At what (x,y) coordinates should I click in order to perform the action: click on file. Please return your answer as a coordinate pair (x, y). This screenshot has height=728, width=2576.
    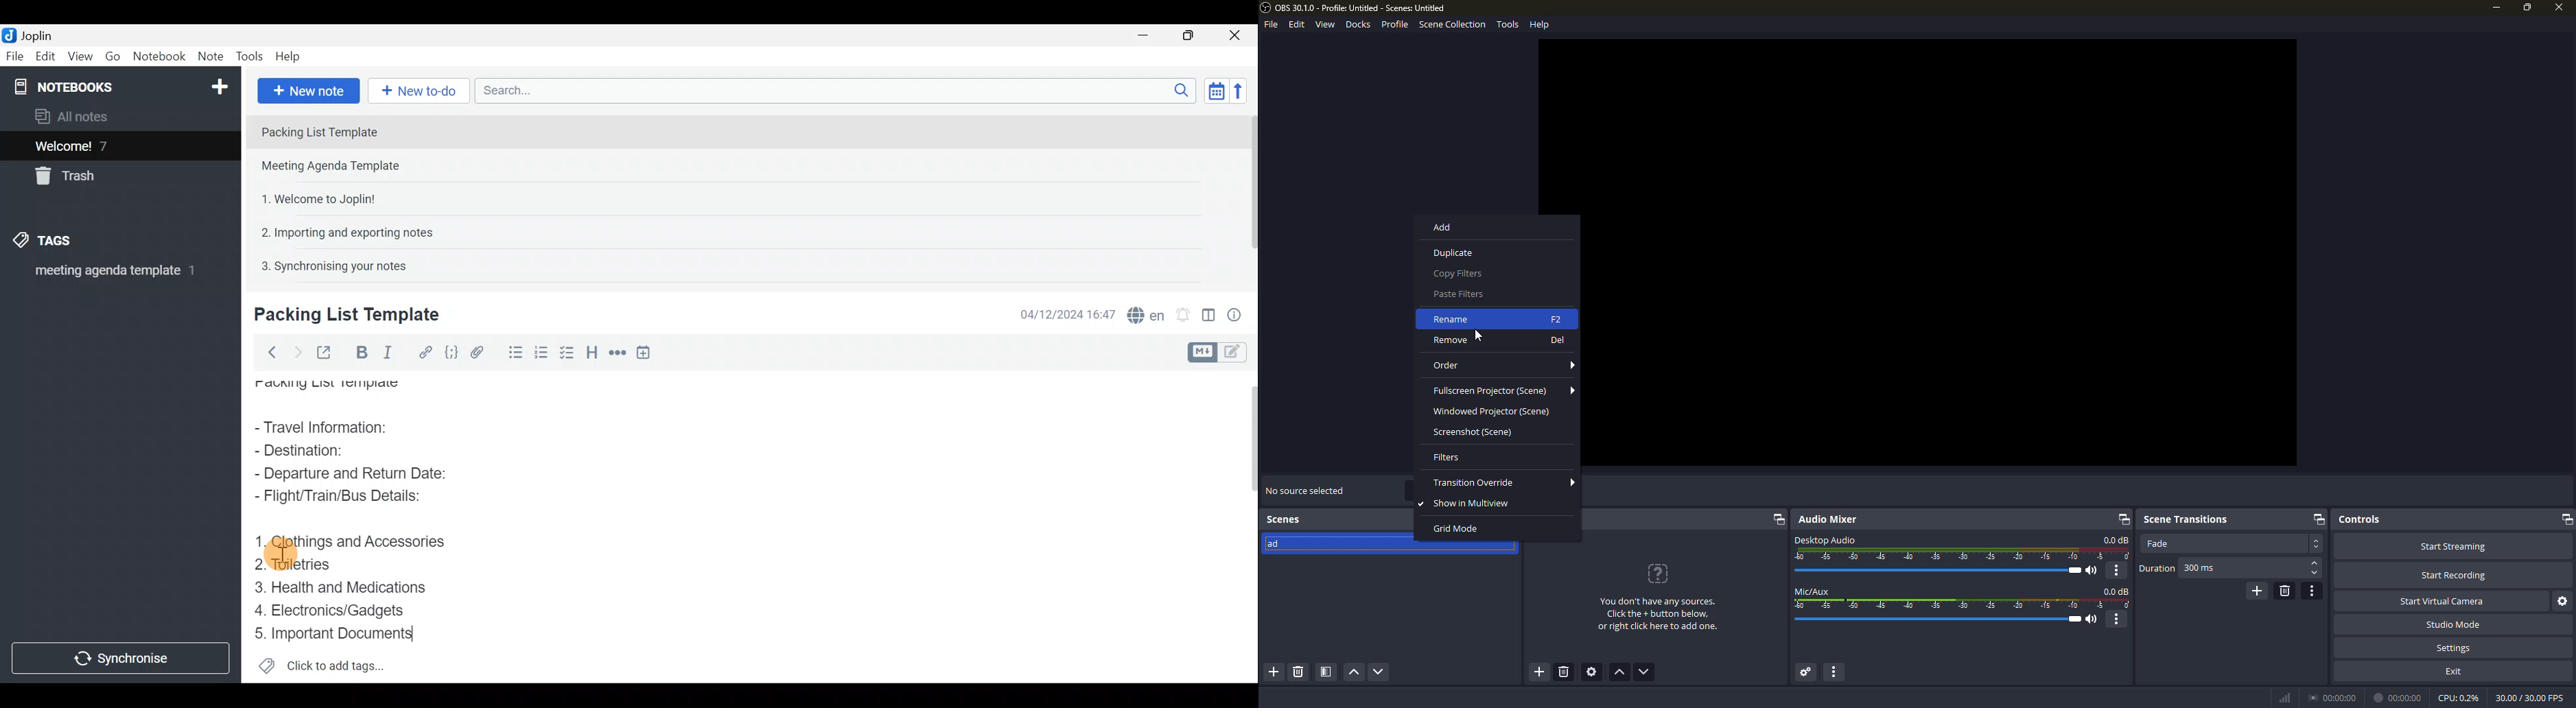
    Looking at the image, I should click on (1269, 26).